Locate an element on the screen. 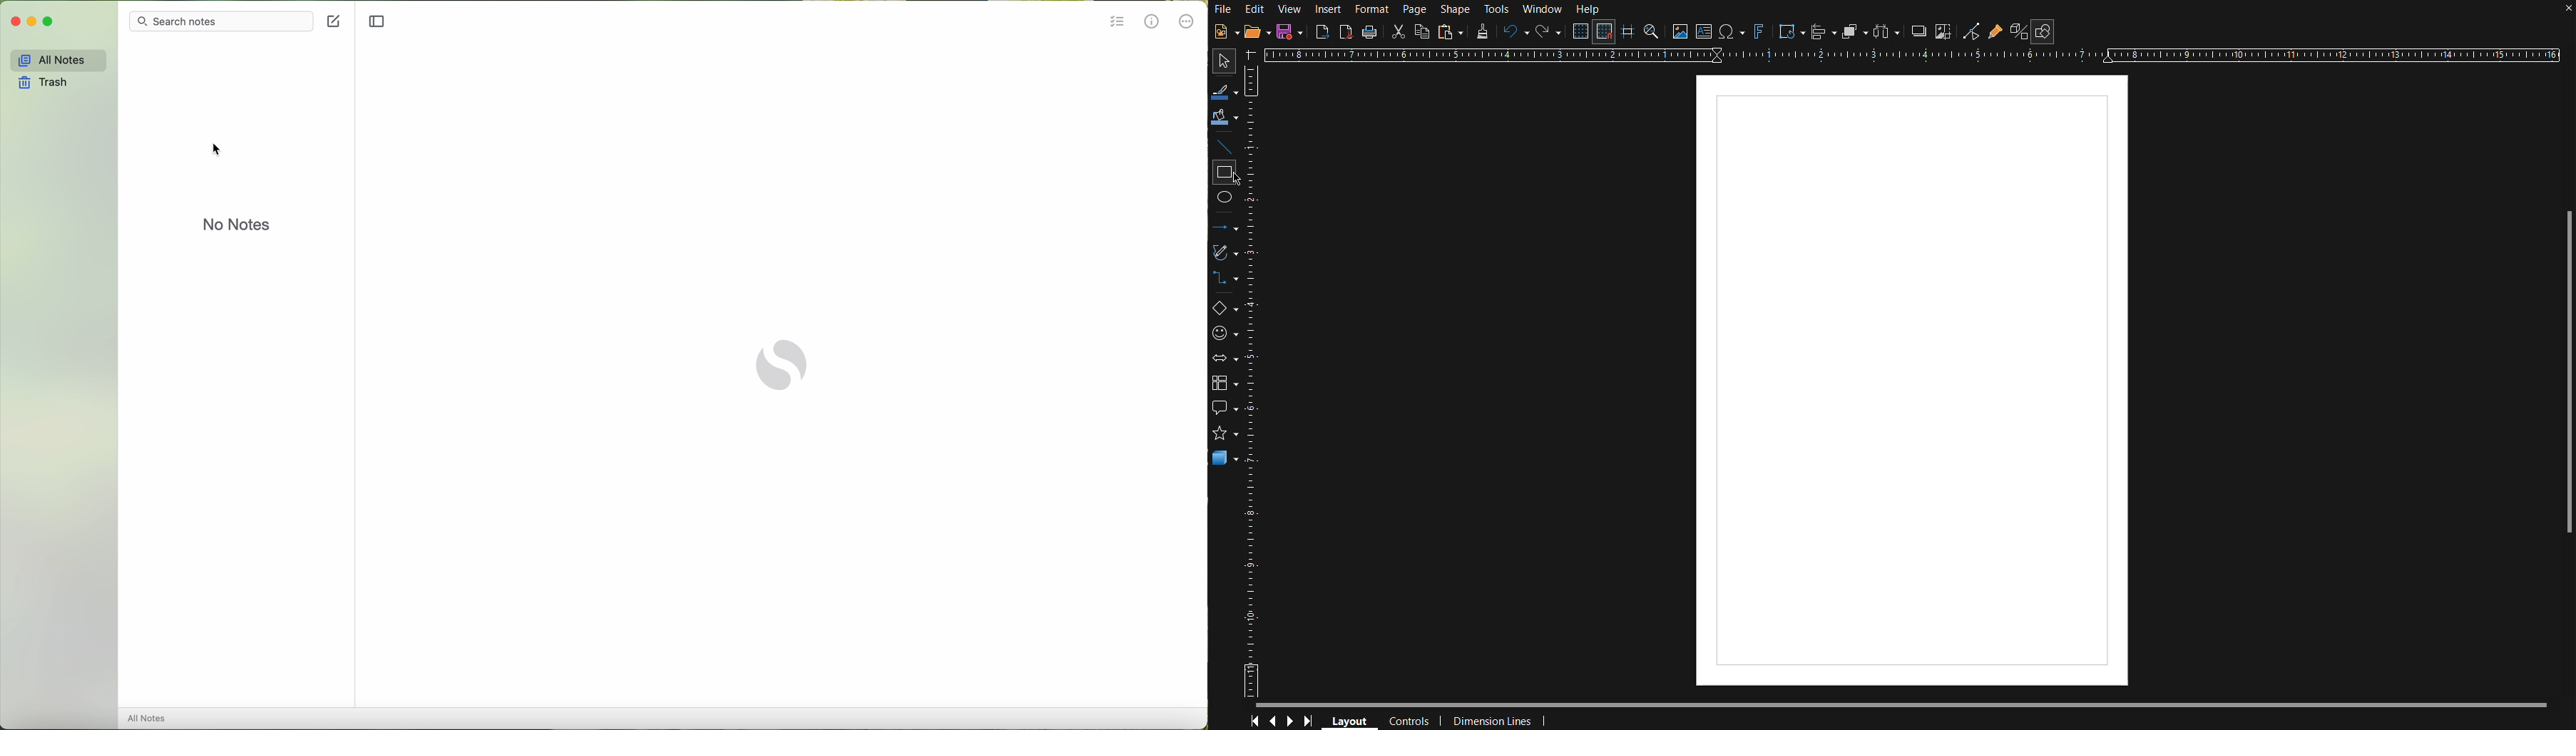 The height and width of the screenshot is (756, 2576). Insert is located at coordinates (1327, 9).